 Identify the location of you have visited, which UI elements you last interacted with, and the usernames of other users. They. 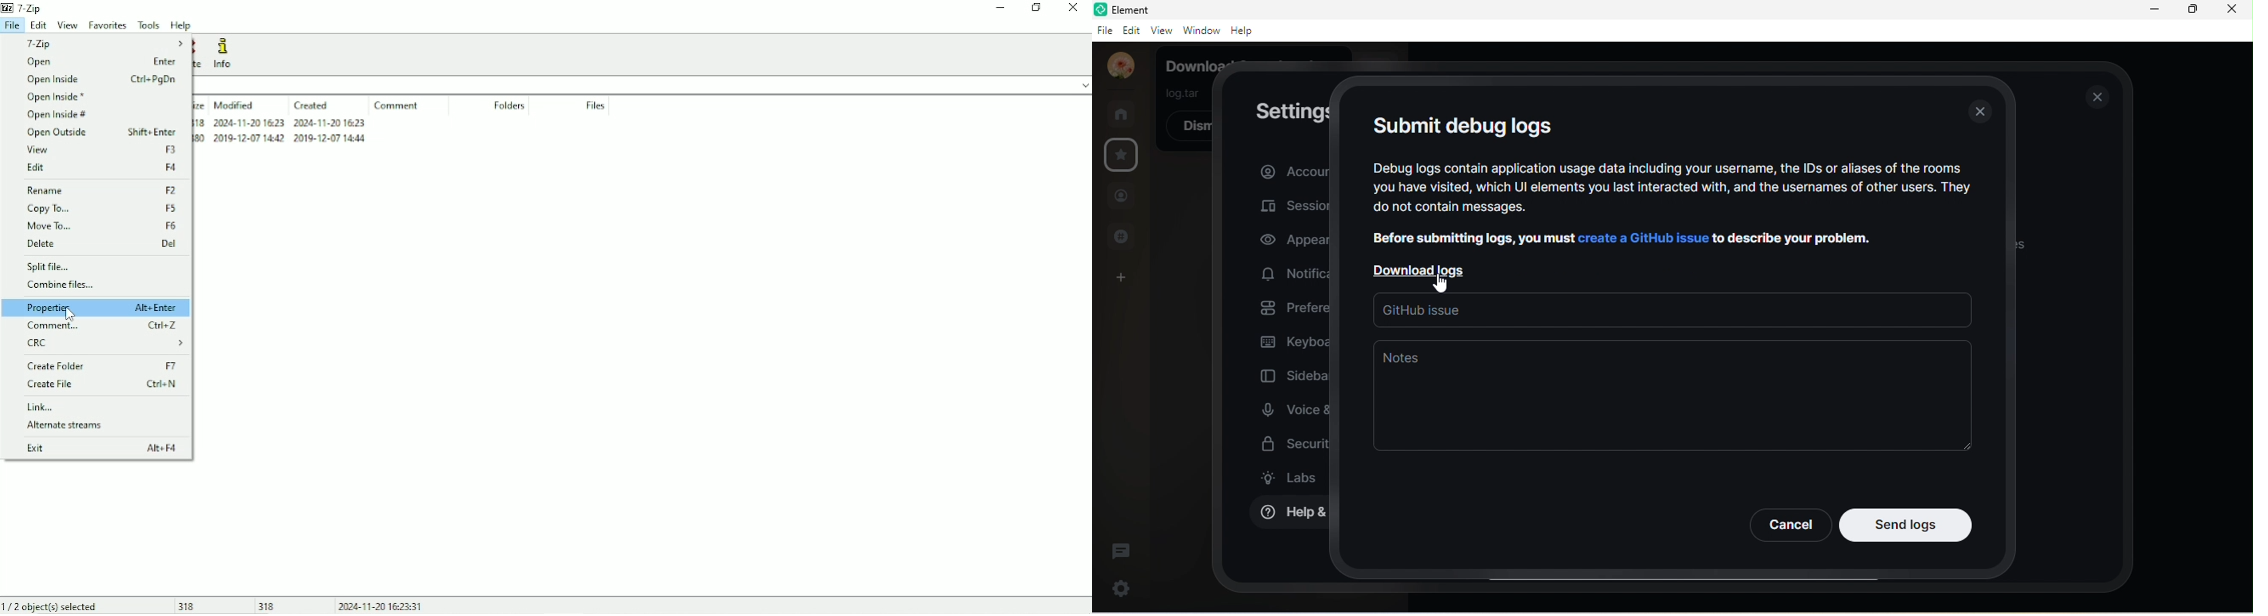
(1675, 189).